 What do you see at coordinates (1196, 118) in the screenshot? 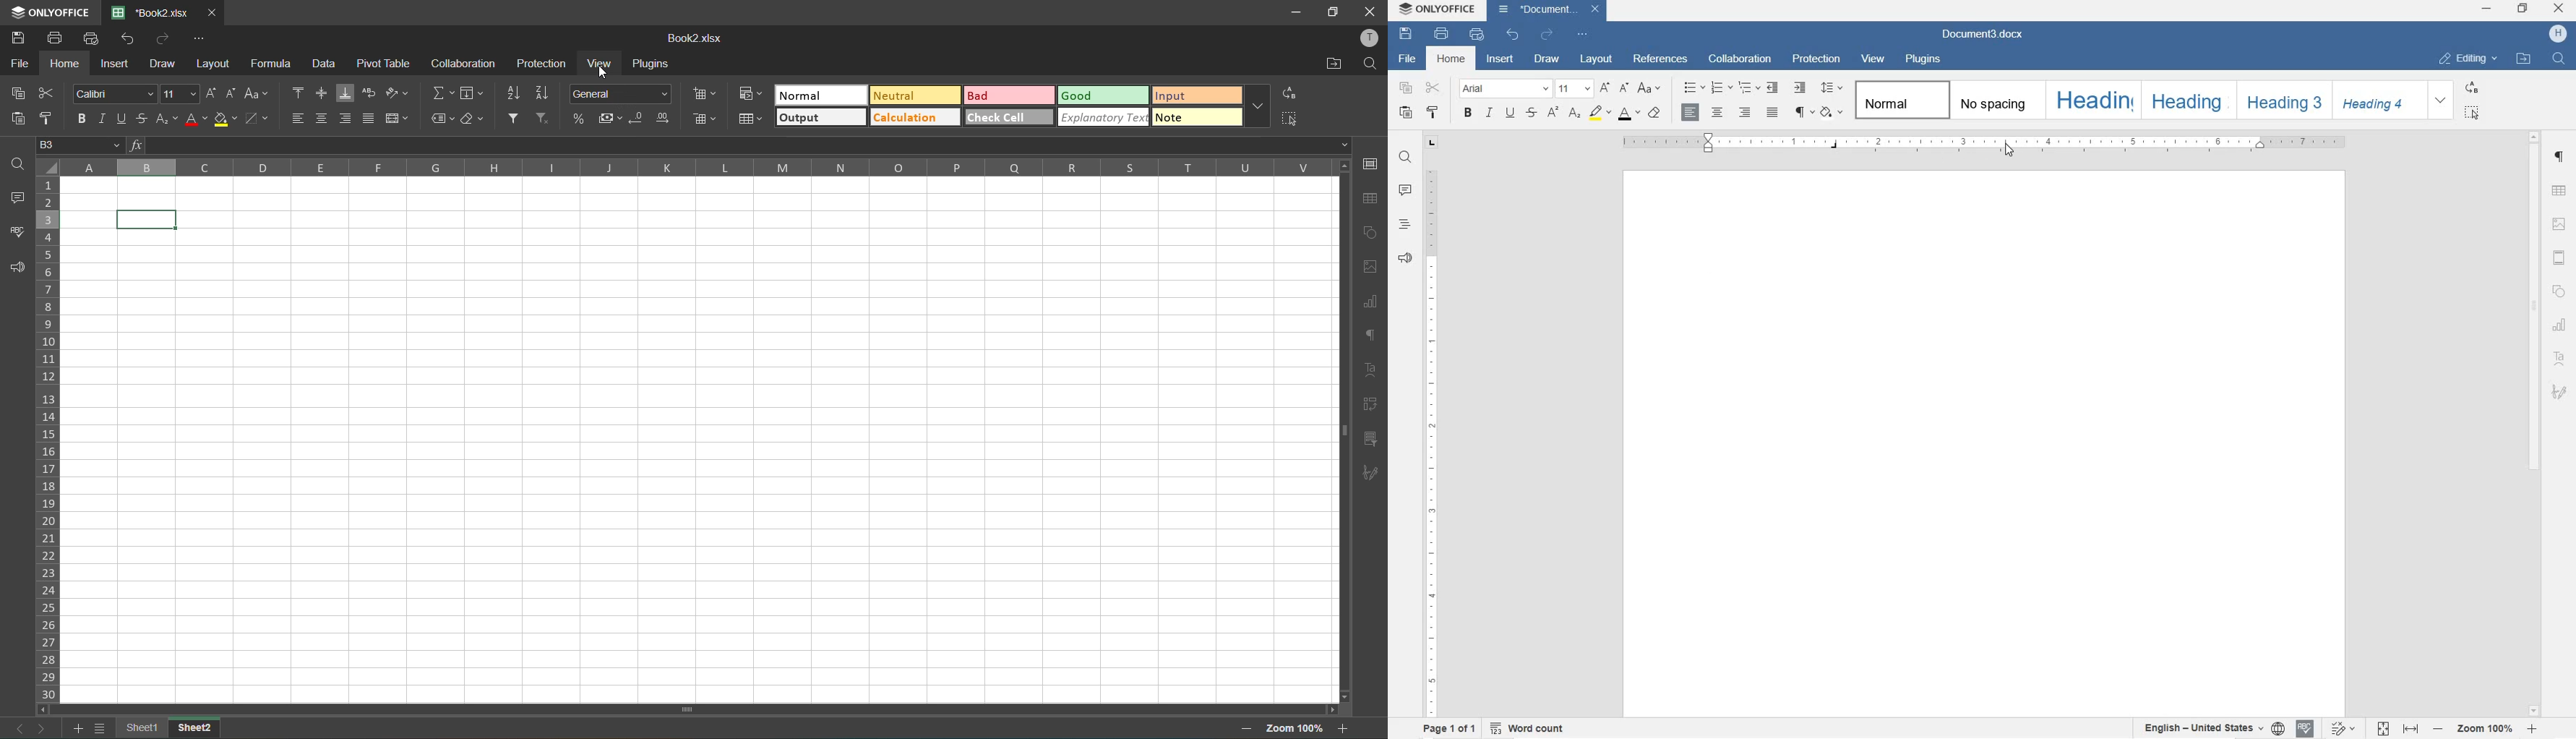
I see `note` at bounding box center [1196, 118].